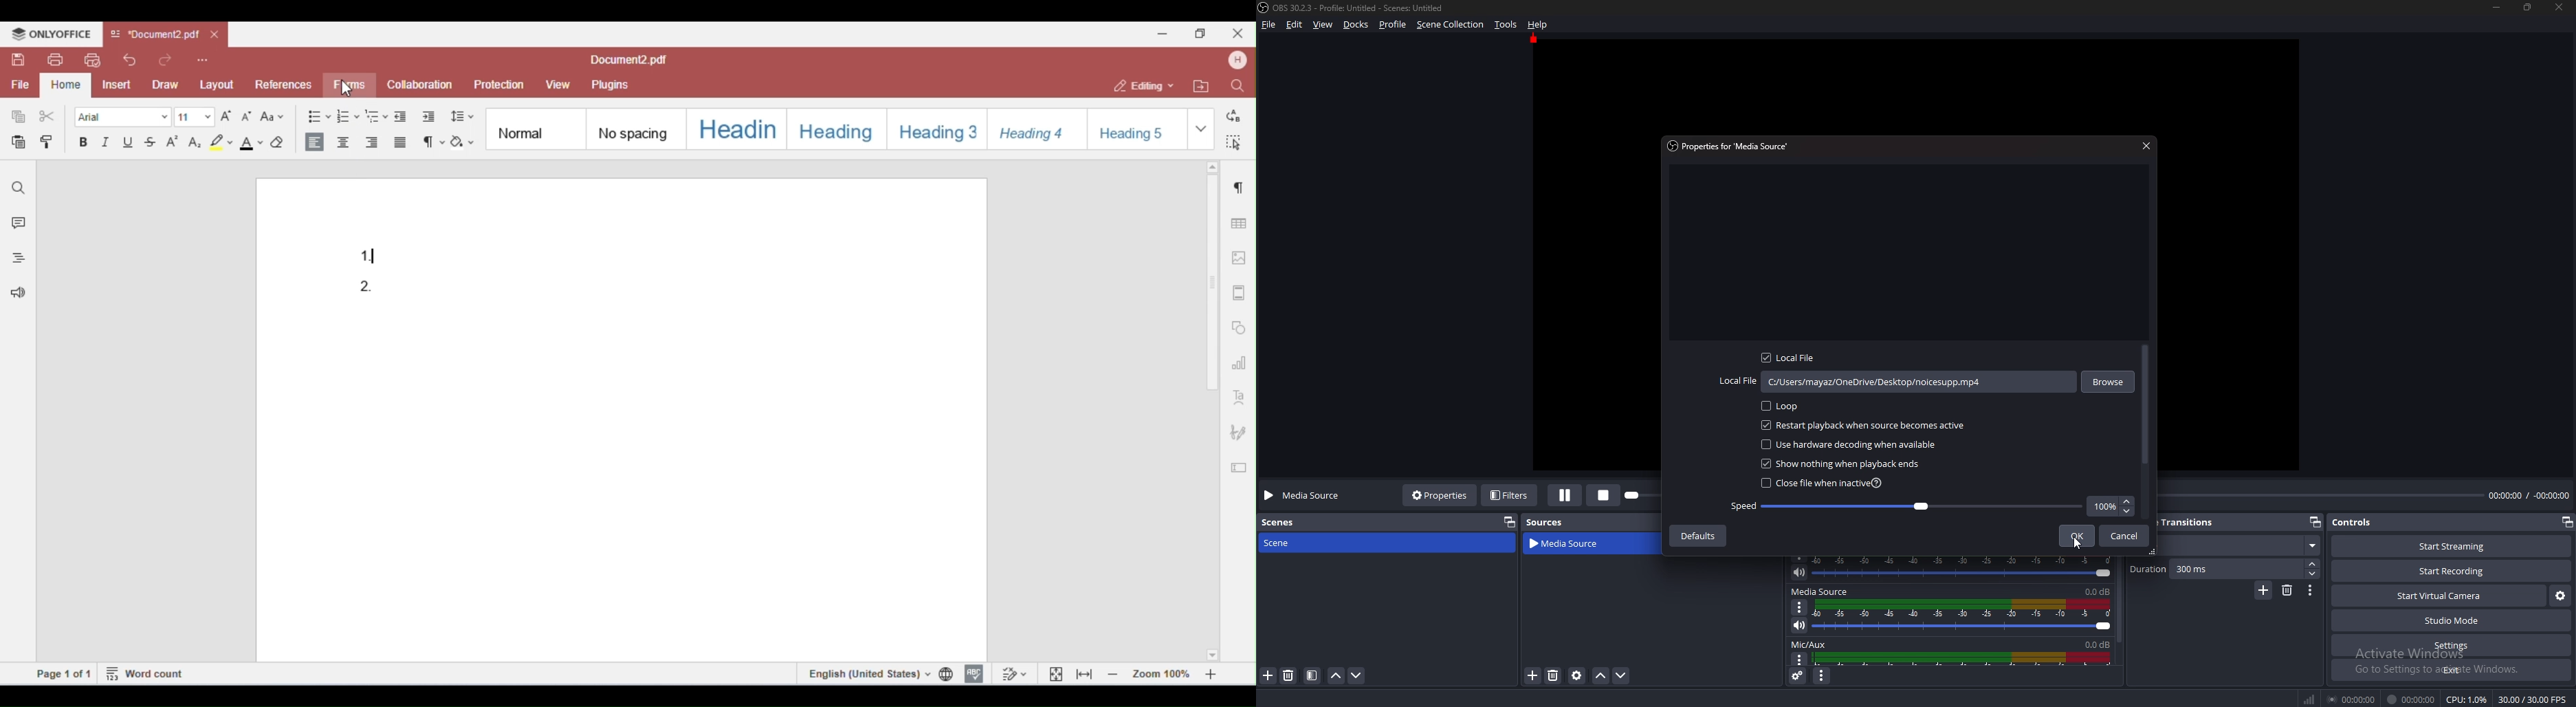  I want to click on Delete sources, so click(1554, 675).